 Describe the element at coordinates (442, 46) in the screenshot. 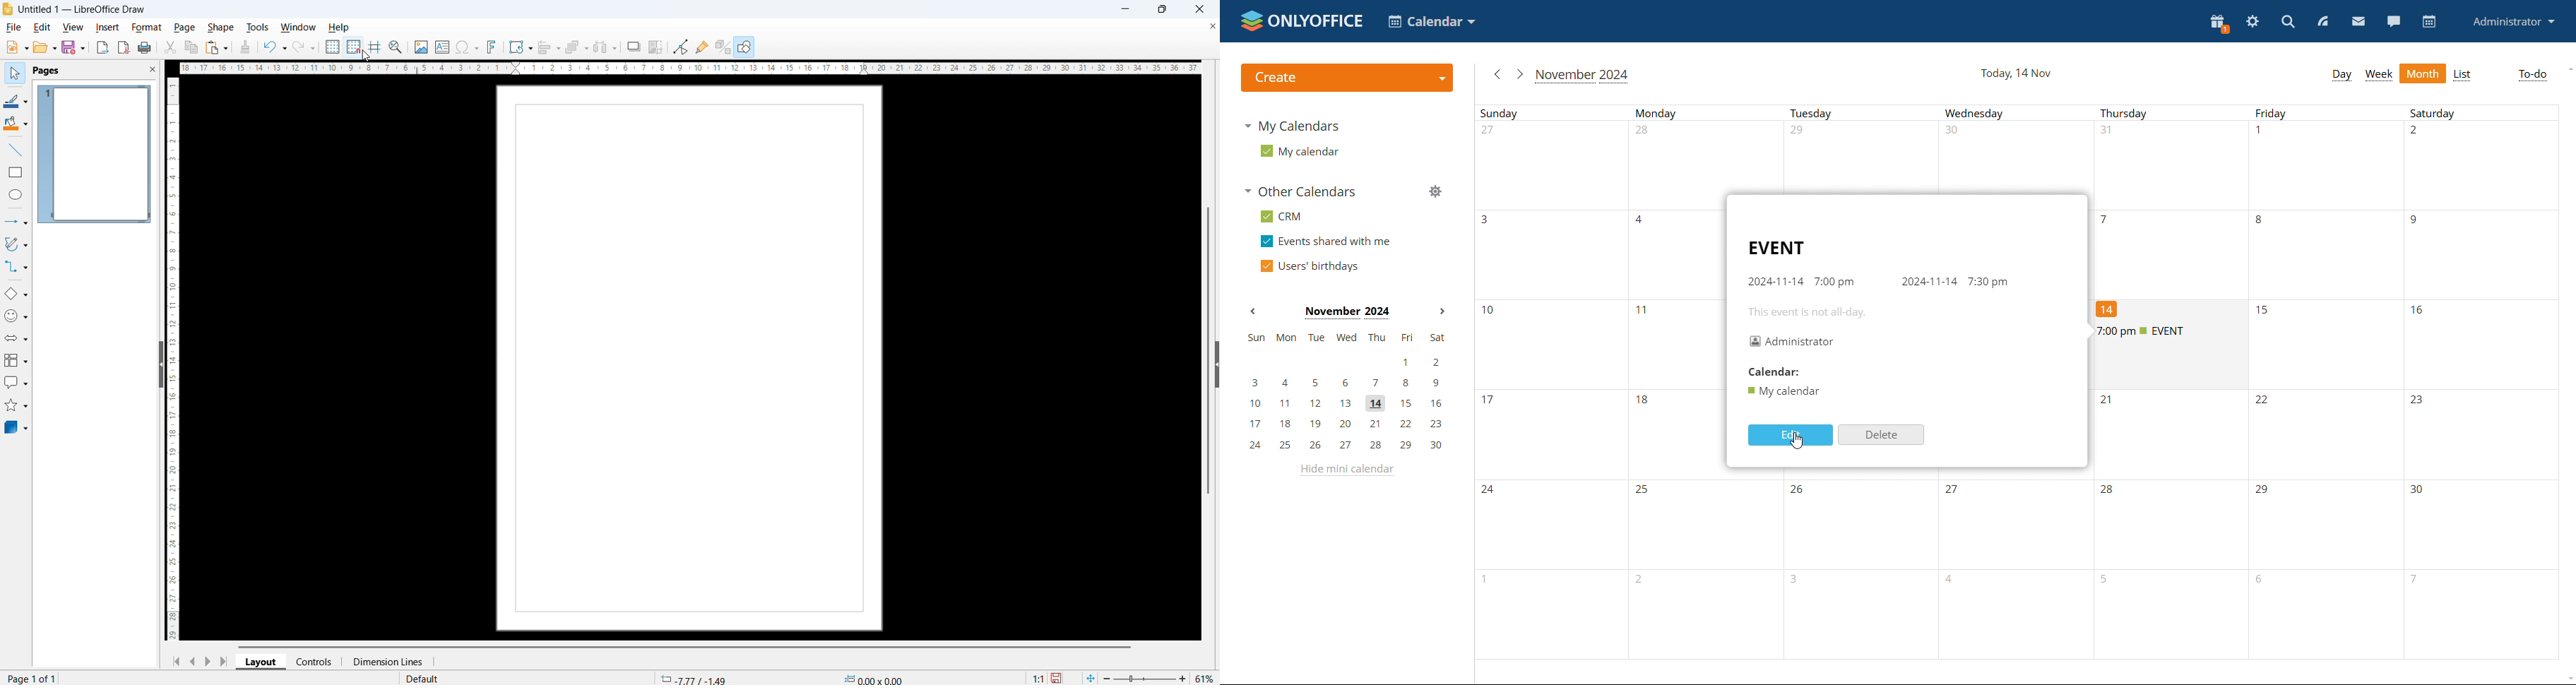

I see `Insert text box ` at that location.